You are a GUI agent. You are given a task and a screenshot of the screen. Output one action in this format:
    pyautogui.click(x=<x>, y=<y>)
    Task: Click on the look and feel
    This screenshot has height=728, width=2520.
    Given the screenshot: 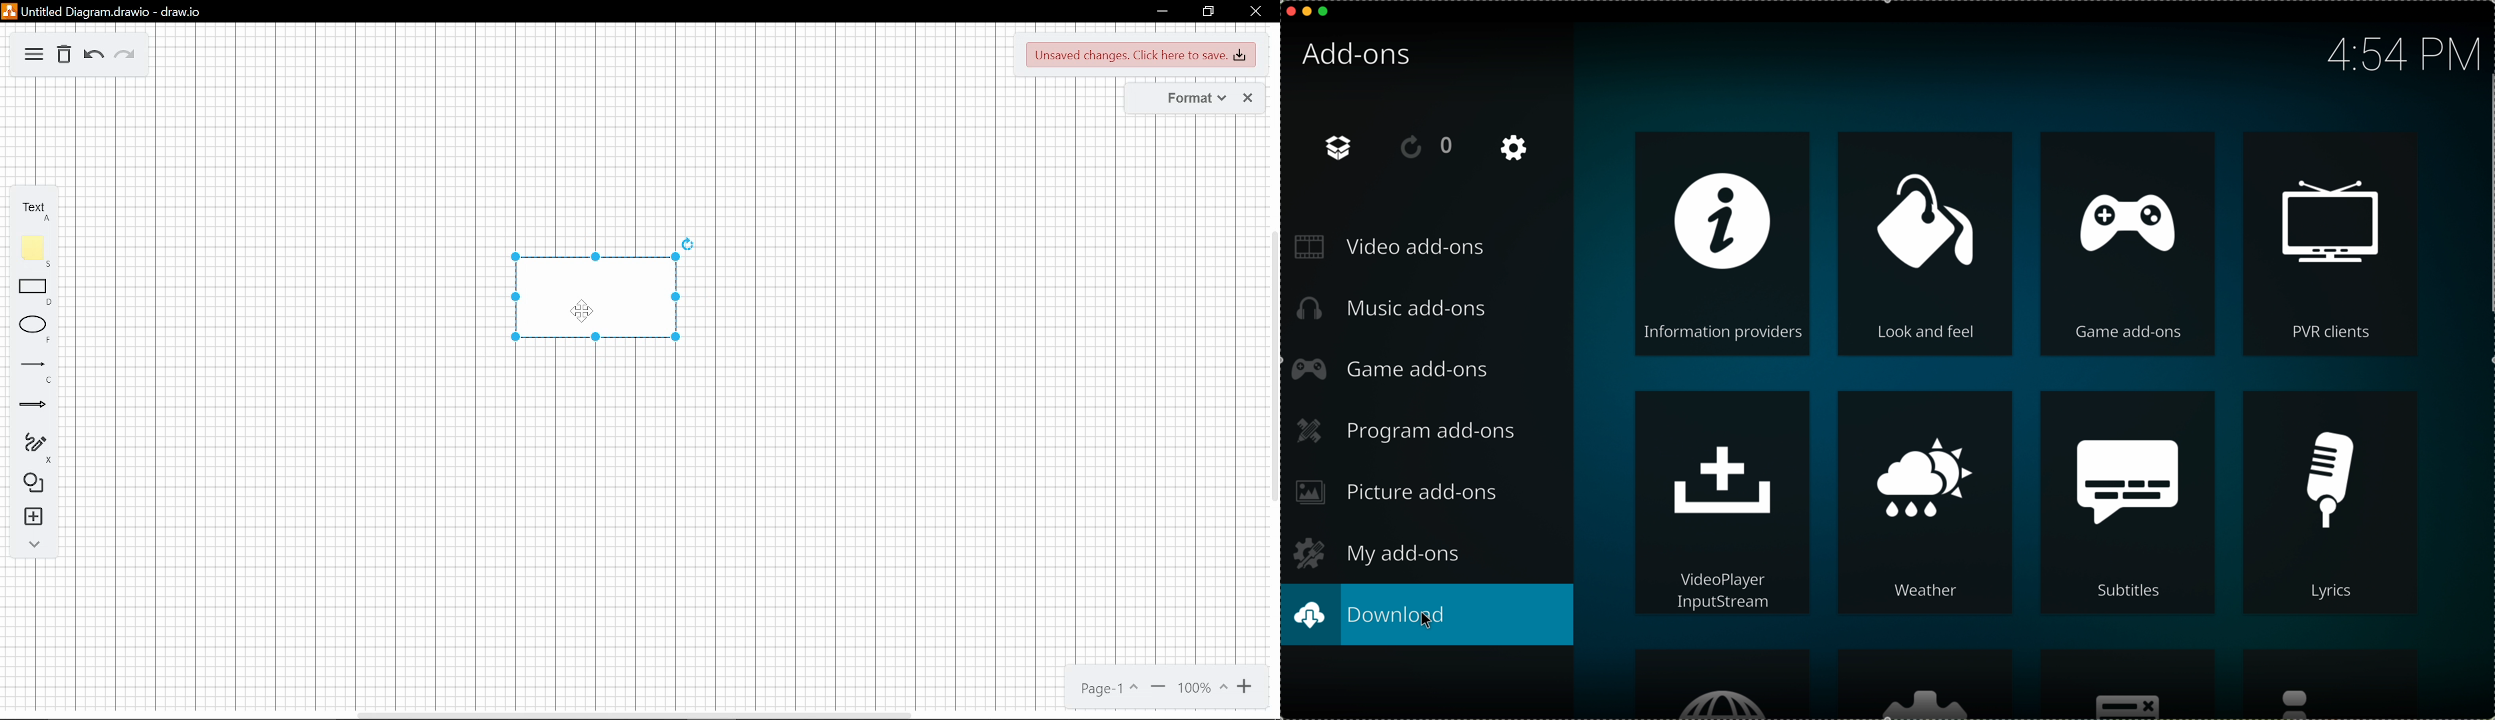 What is the action you would take?
    pyautogui.click(x=1925, y=244)
    